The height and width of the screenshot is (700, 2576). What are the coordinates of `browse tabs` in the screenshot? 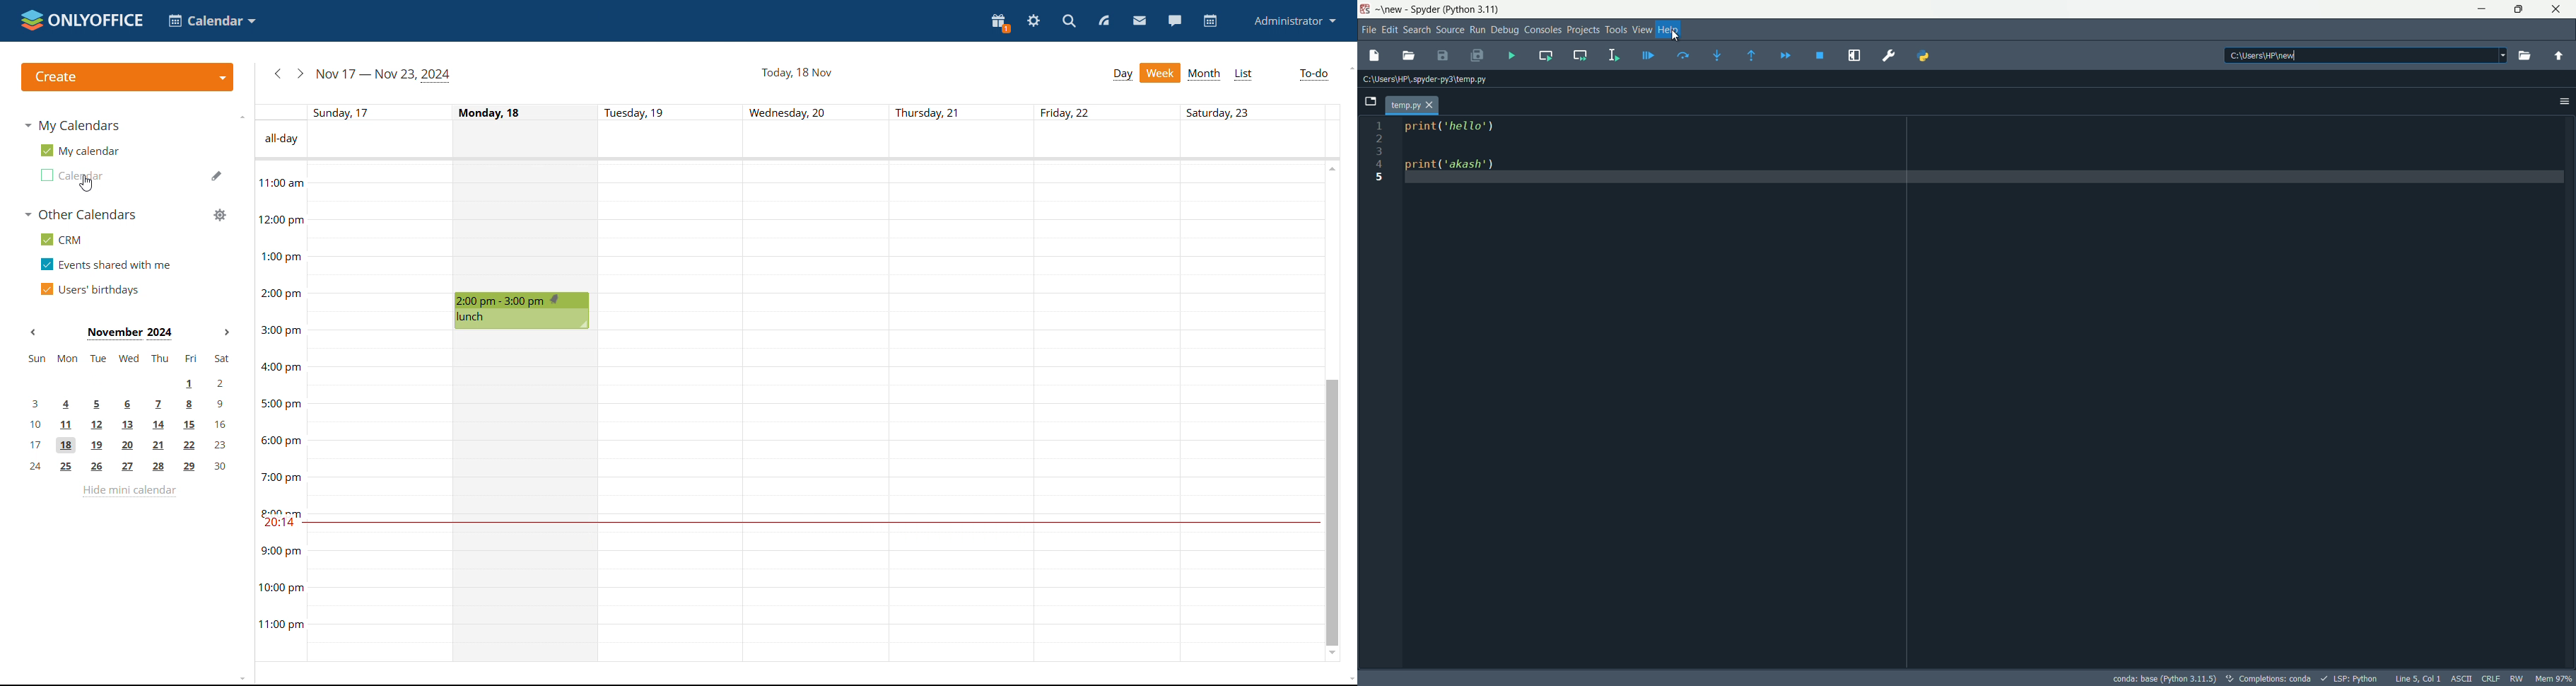 It's located at (1370, 102).